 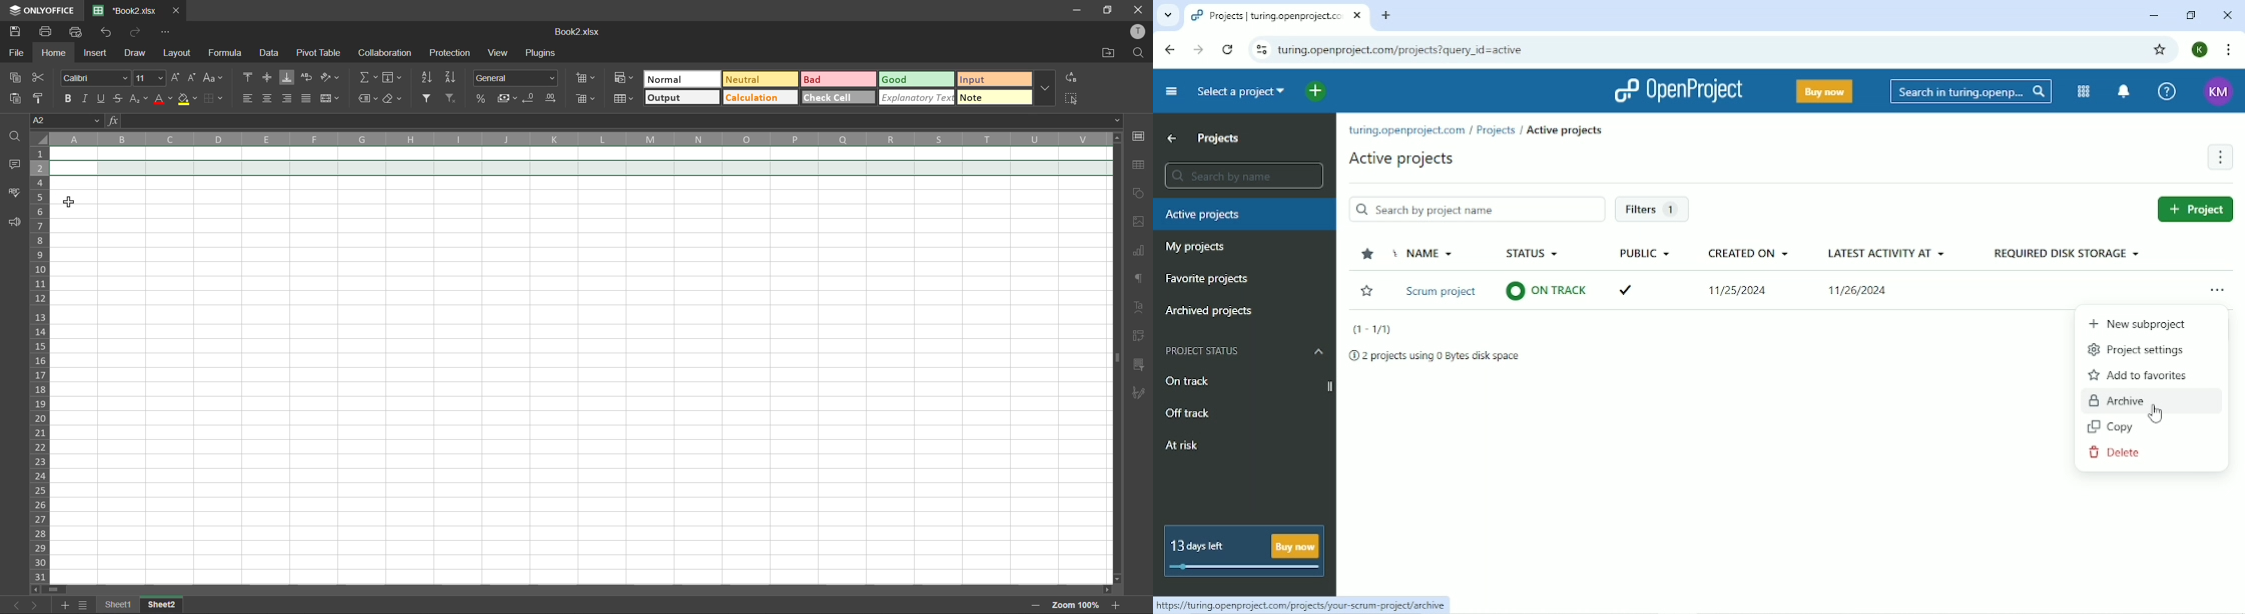 What do you see at coordinates (55, 53) in the screenshot?
I see `home` at bounding box center [55, 53].